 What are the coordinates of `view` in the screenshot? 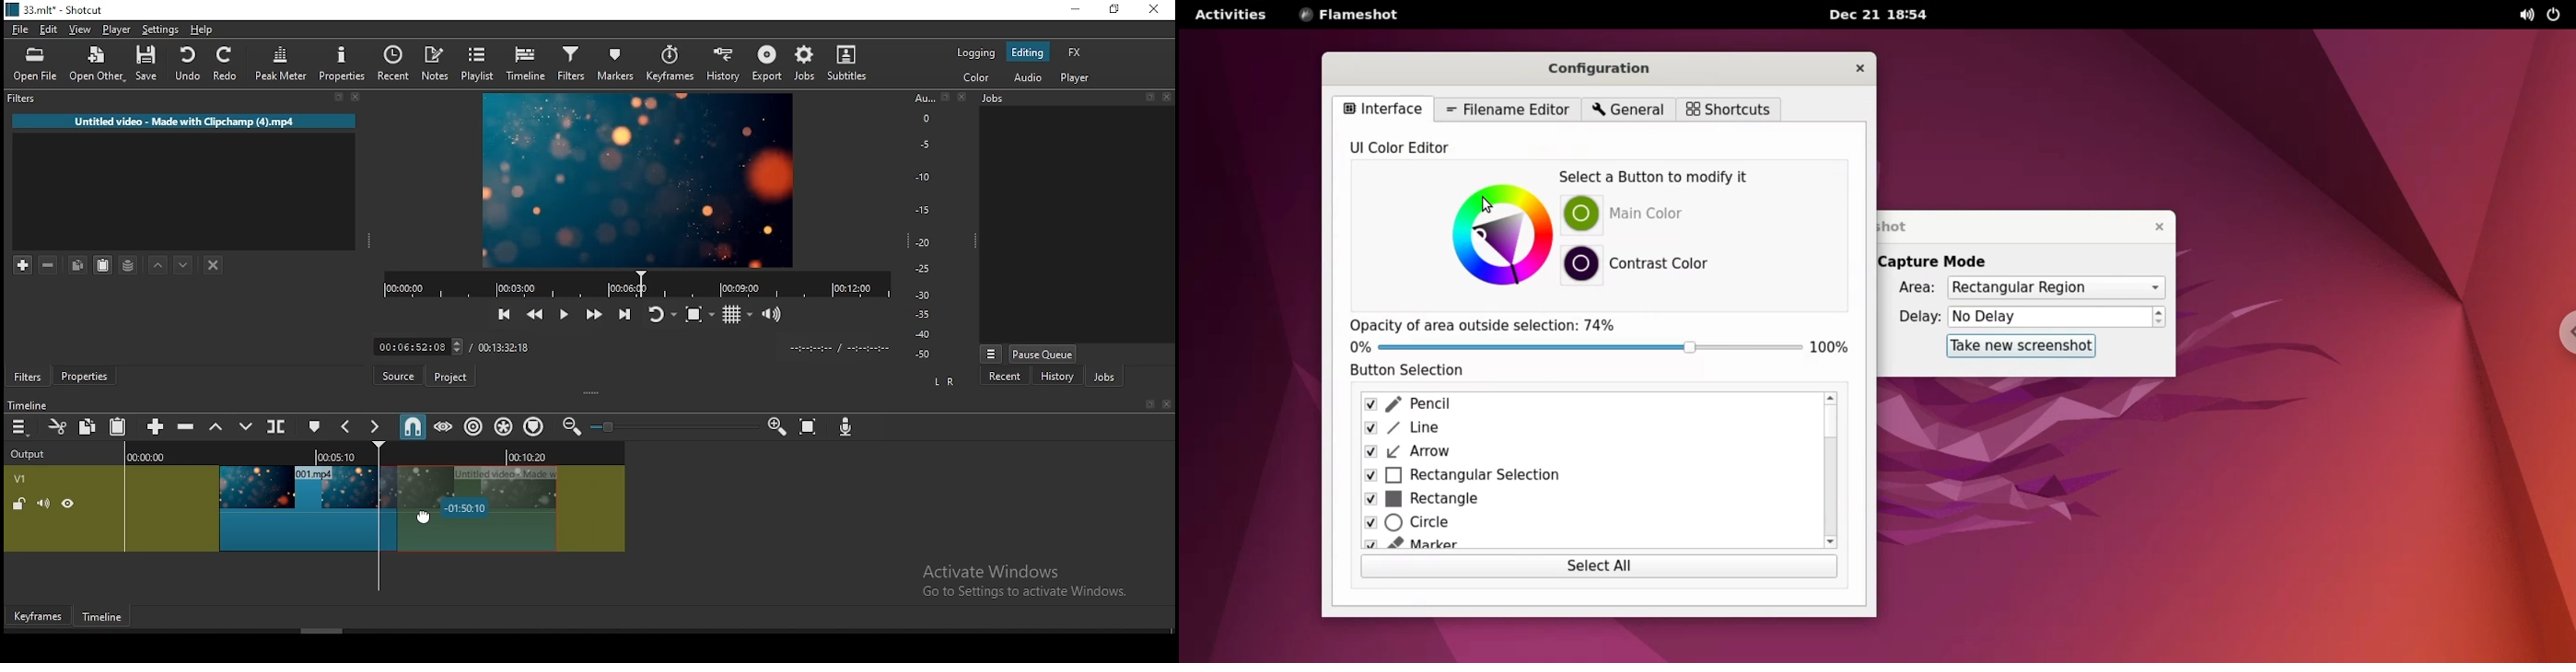 It's located at (81, 29).